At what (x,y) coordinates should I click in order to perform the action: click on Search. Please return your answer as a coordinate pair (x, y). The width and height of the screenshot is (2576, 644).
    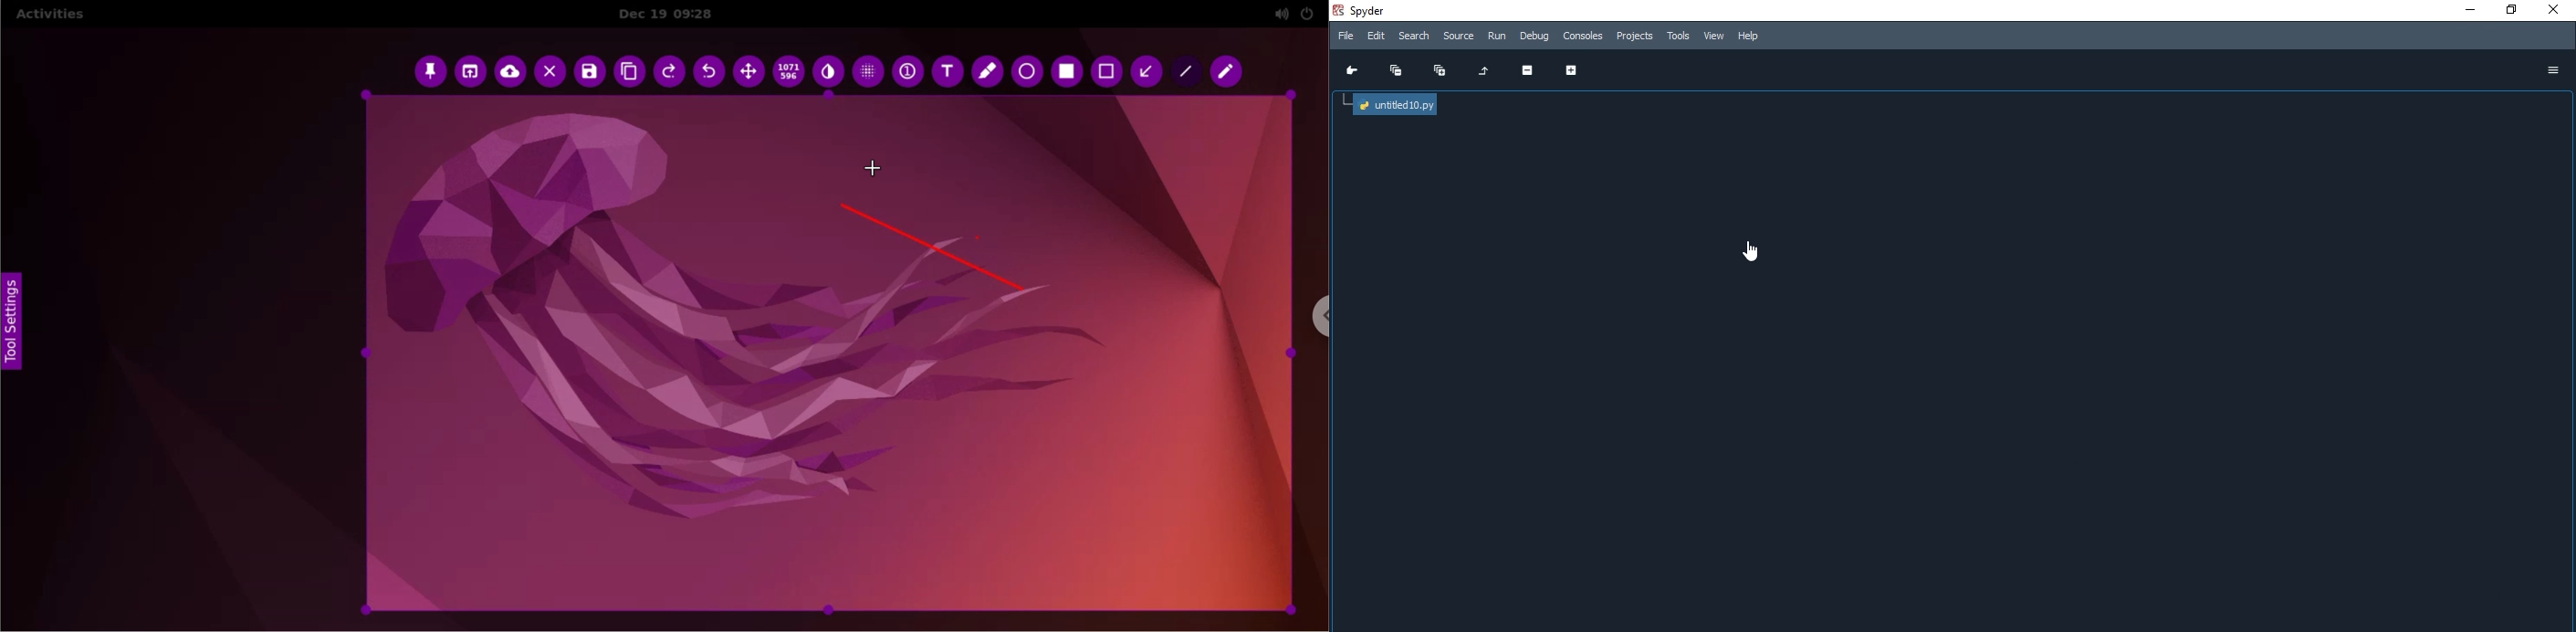
    Looking at the image, I should click on (1416, 37).